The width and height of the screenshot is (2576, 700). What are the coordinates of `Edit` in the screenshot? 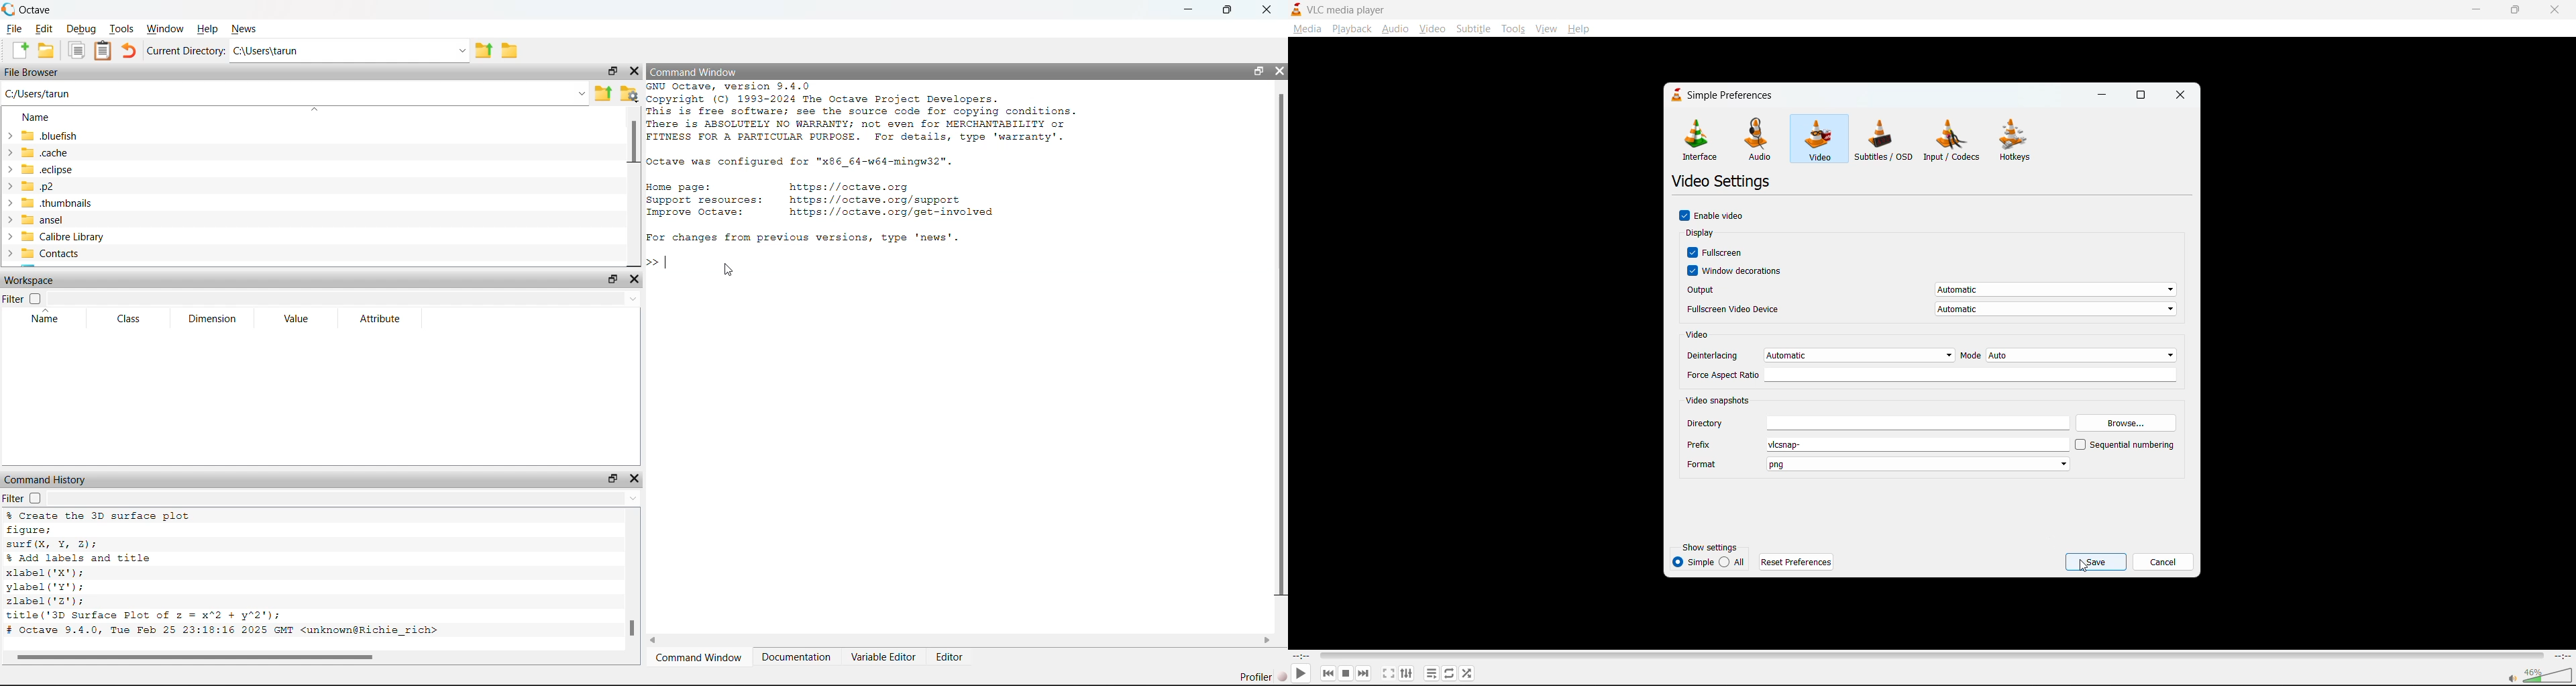 It's located at (42, 30).